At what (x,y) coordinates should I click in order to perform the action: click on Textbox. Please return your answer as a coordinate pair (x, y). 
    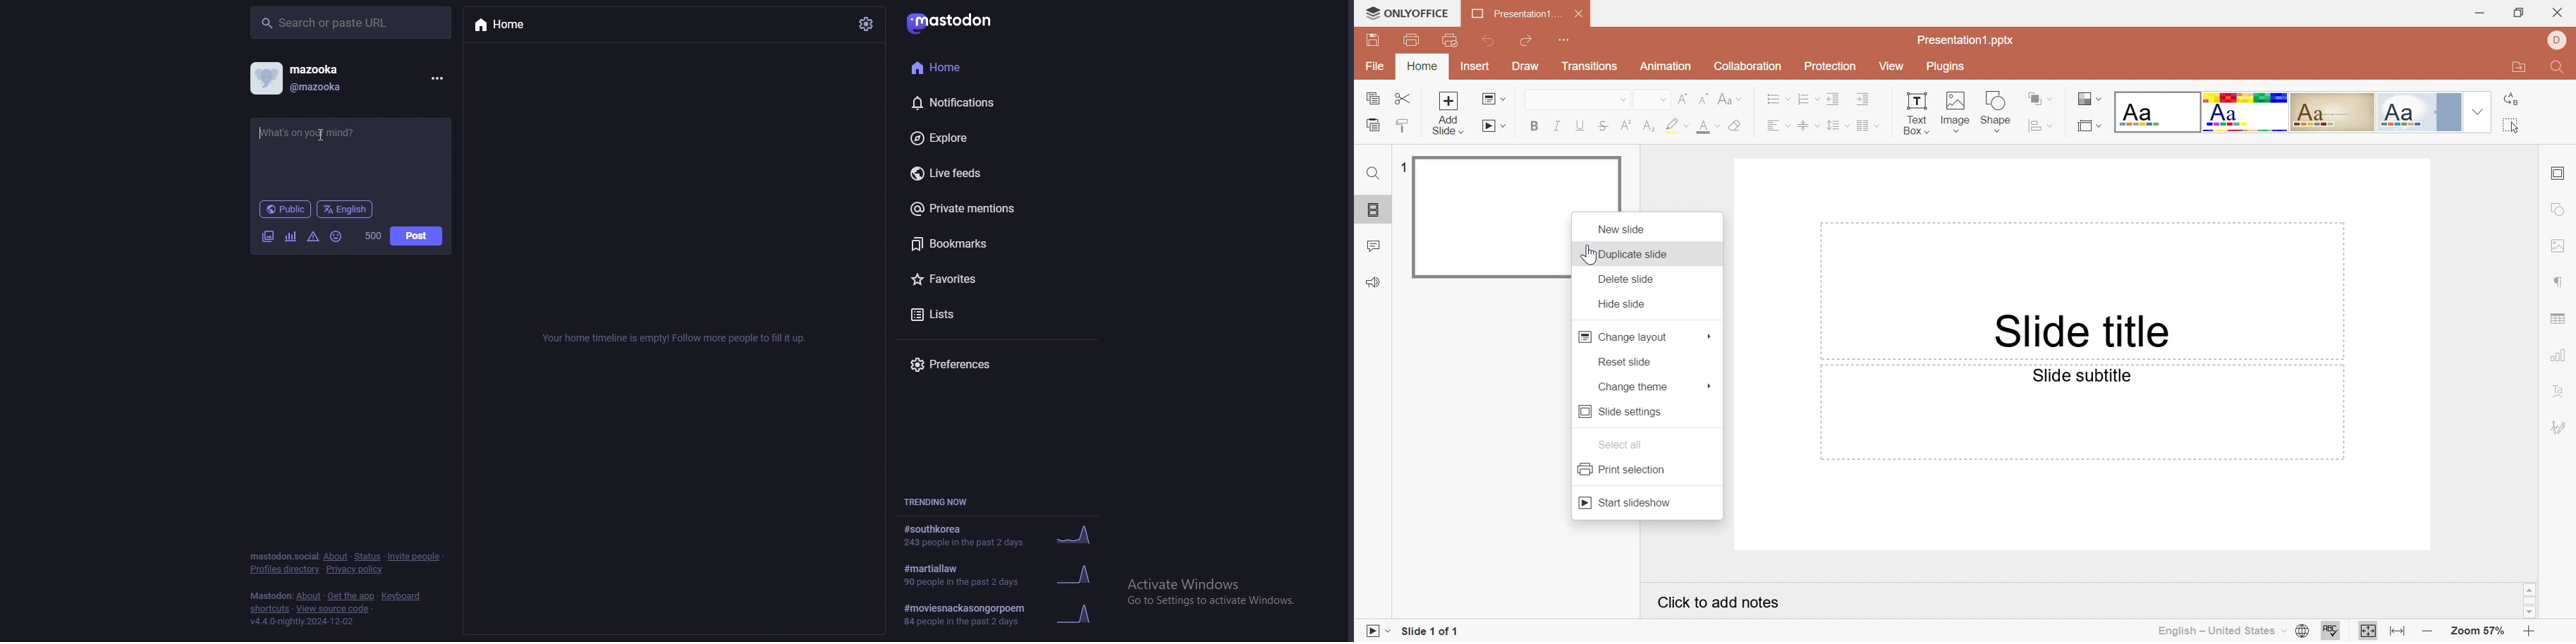
    Looking at the image, I should click on (1917, 114).